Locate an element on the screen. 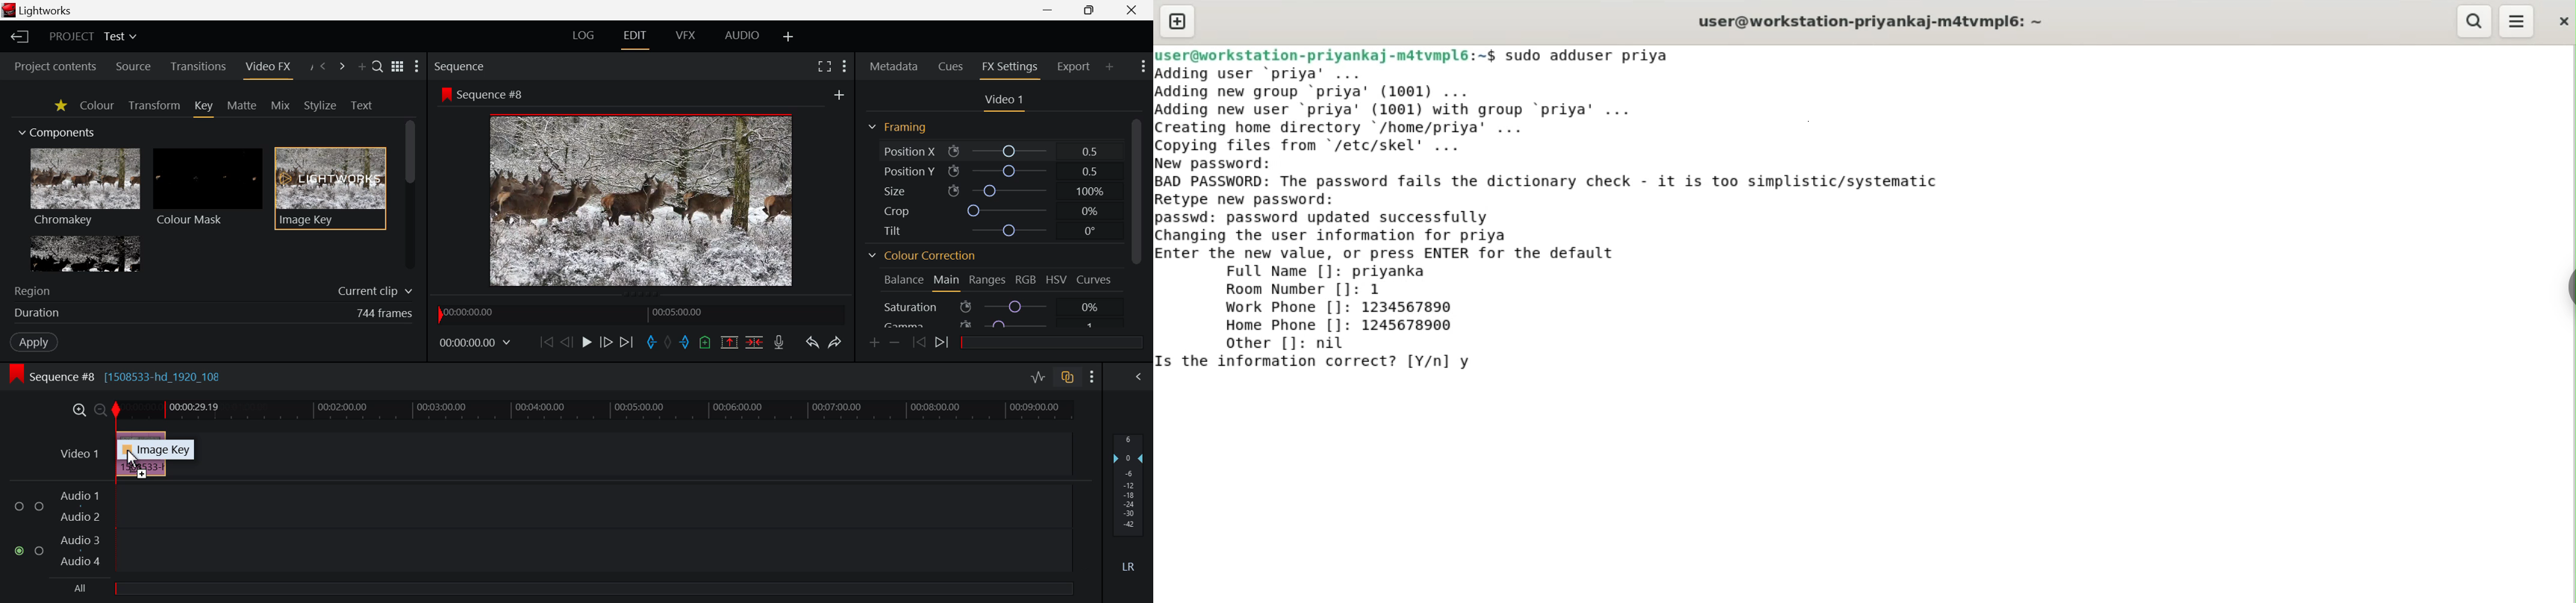 The width and height of the screenshot is (2576, 616). Mark Cue is located at coordinates (706, 342).